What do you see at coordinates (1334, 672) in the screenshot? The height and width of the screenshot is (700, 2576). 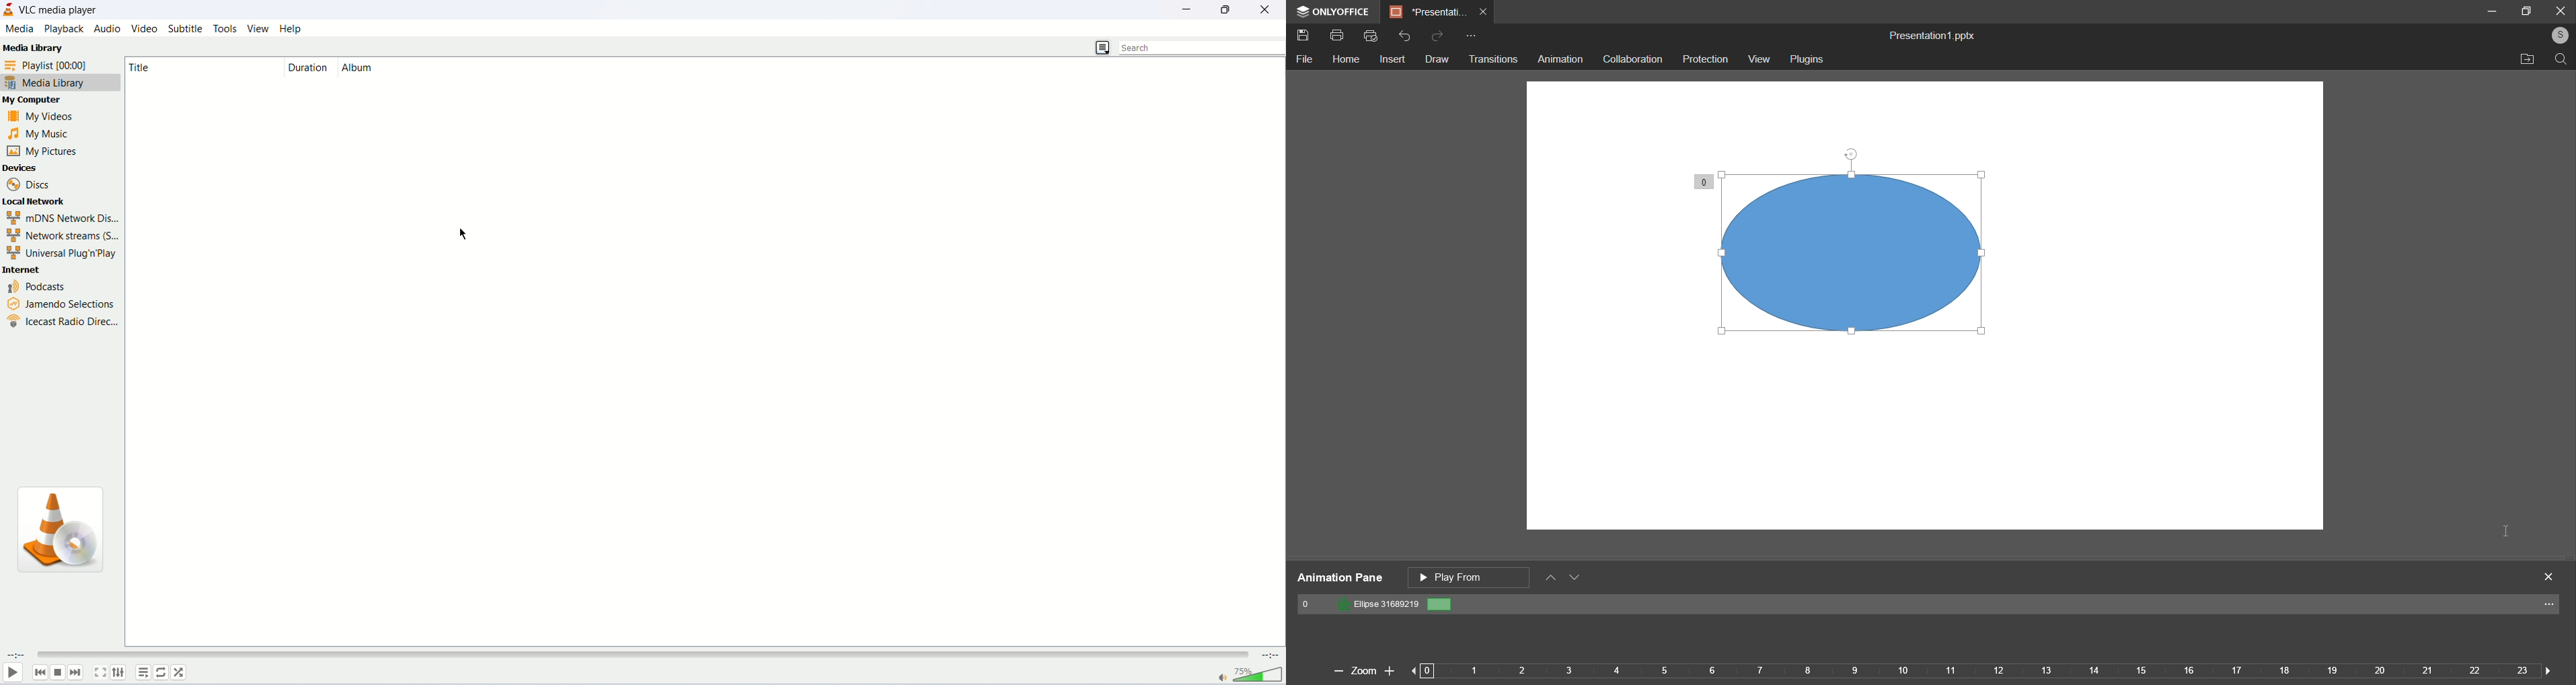 I see `zoom out` at bounding box center [1334, 672].